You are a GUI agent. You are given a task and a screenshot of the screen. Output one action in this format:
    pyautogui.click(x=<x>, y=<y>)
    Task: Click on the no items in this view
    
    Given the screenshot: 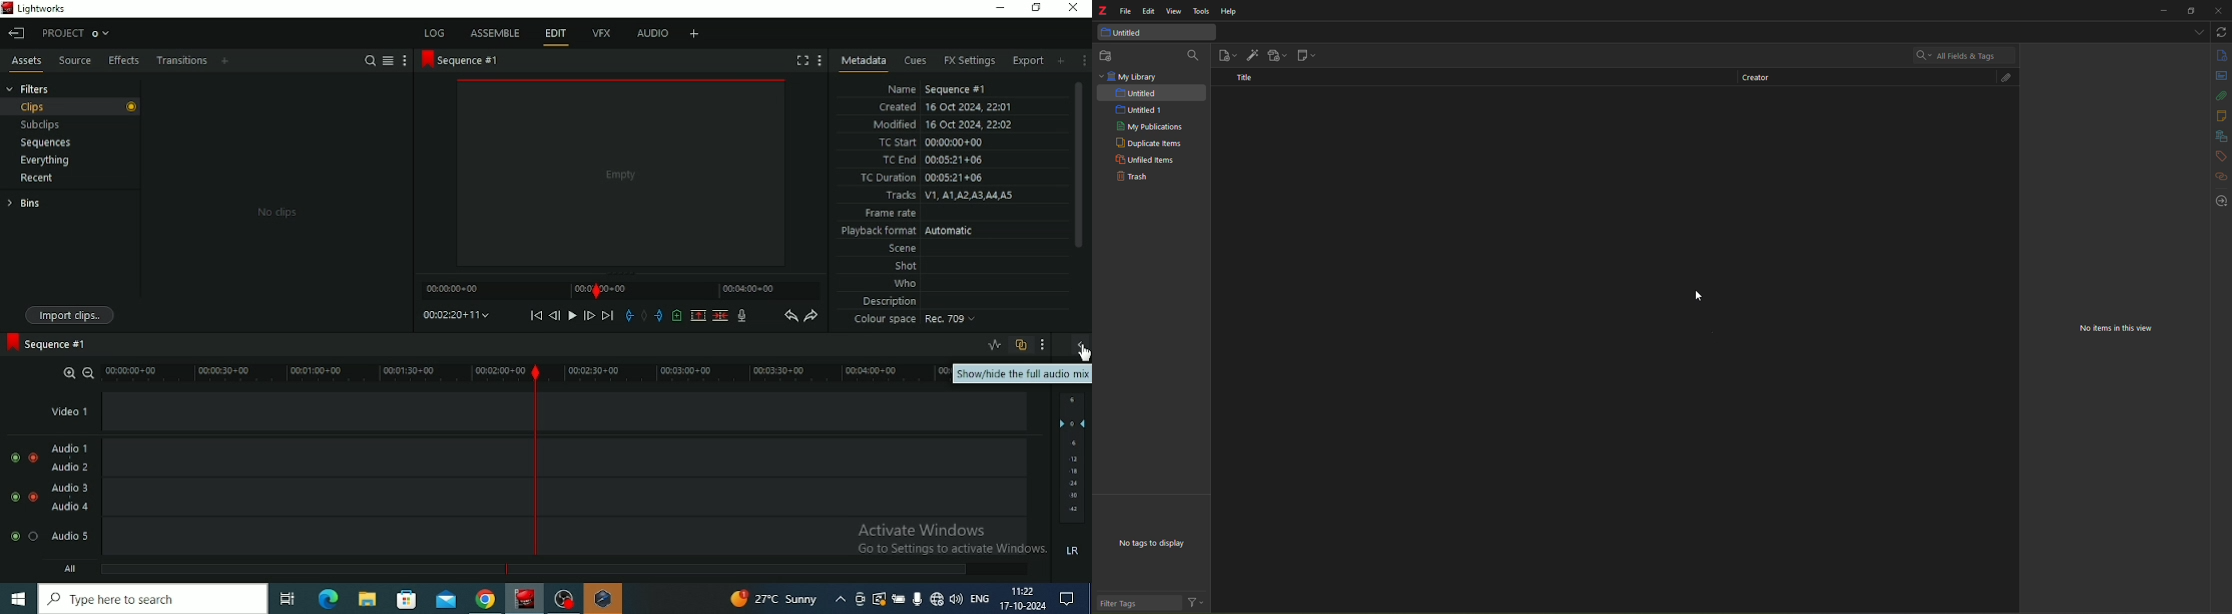 What is the action you would take?
    pyautogui.click(x=2114, y=330)
    